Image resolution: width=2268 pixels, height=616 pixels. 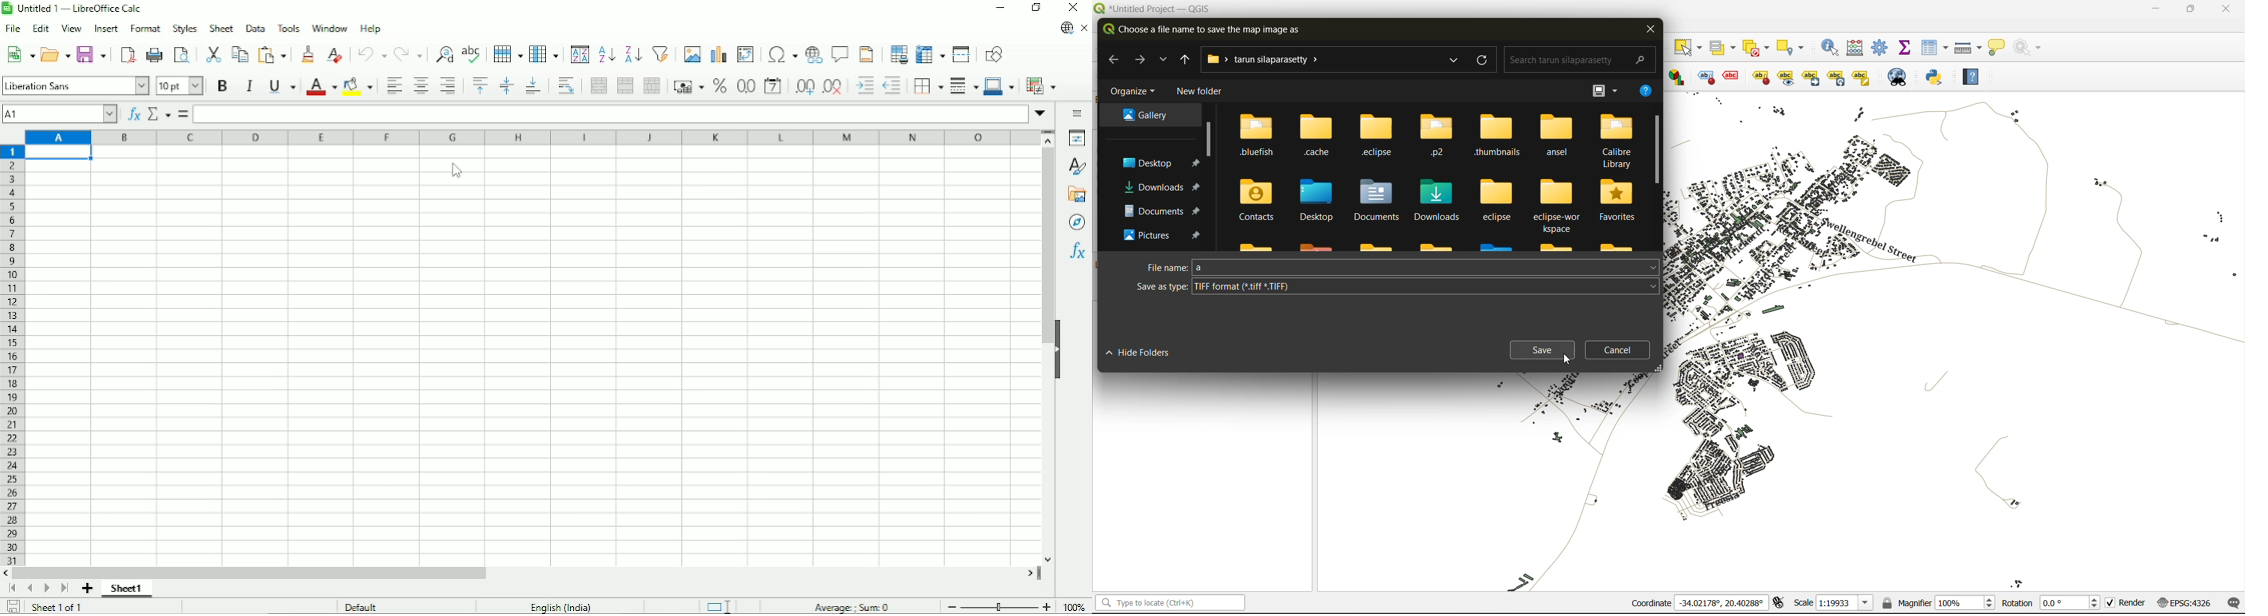 I want to click on show tips, so click(x=2000, y=47).